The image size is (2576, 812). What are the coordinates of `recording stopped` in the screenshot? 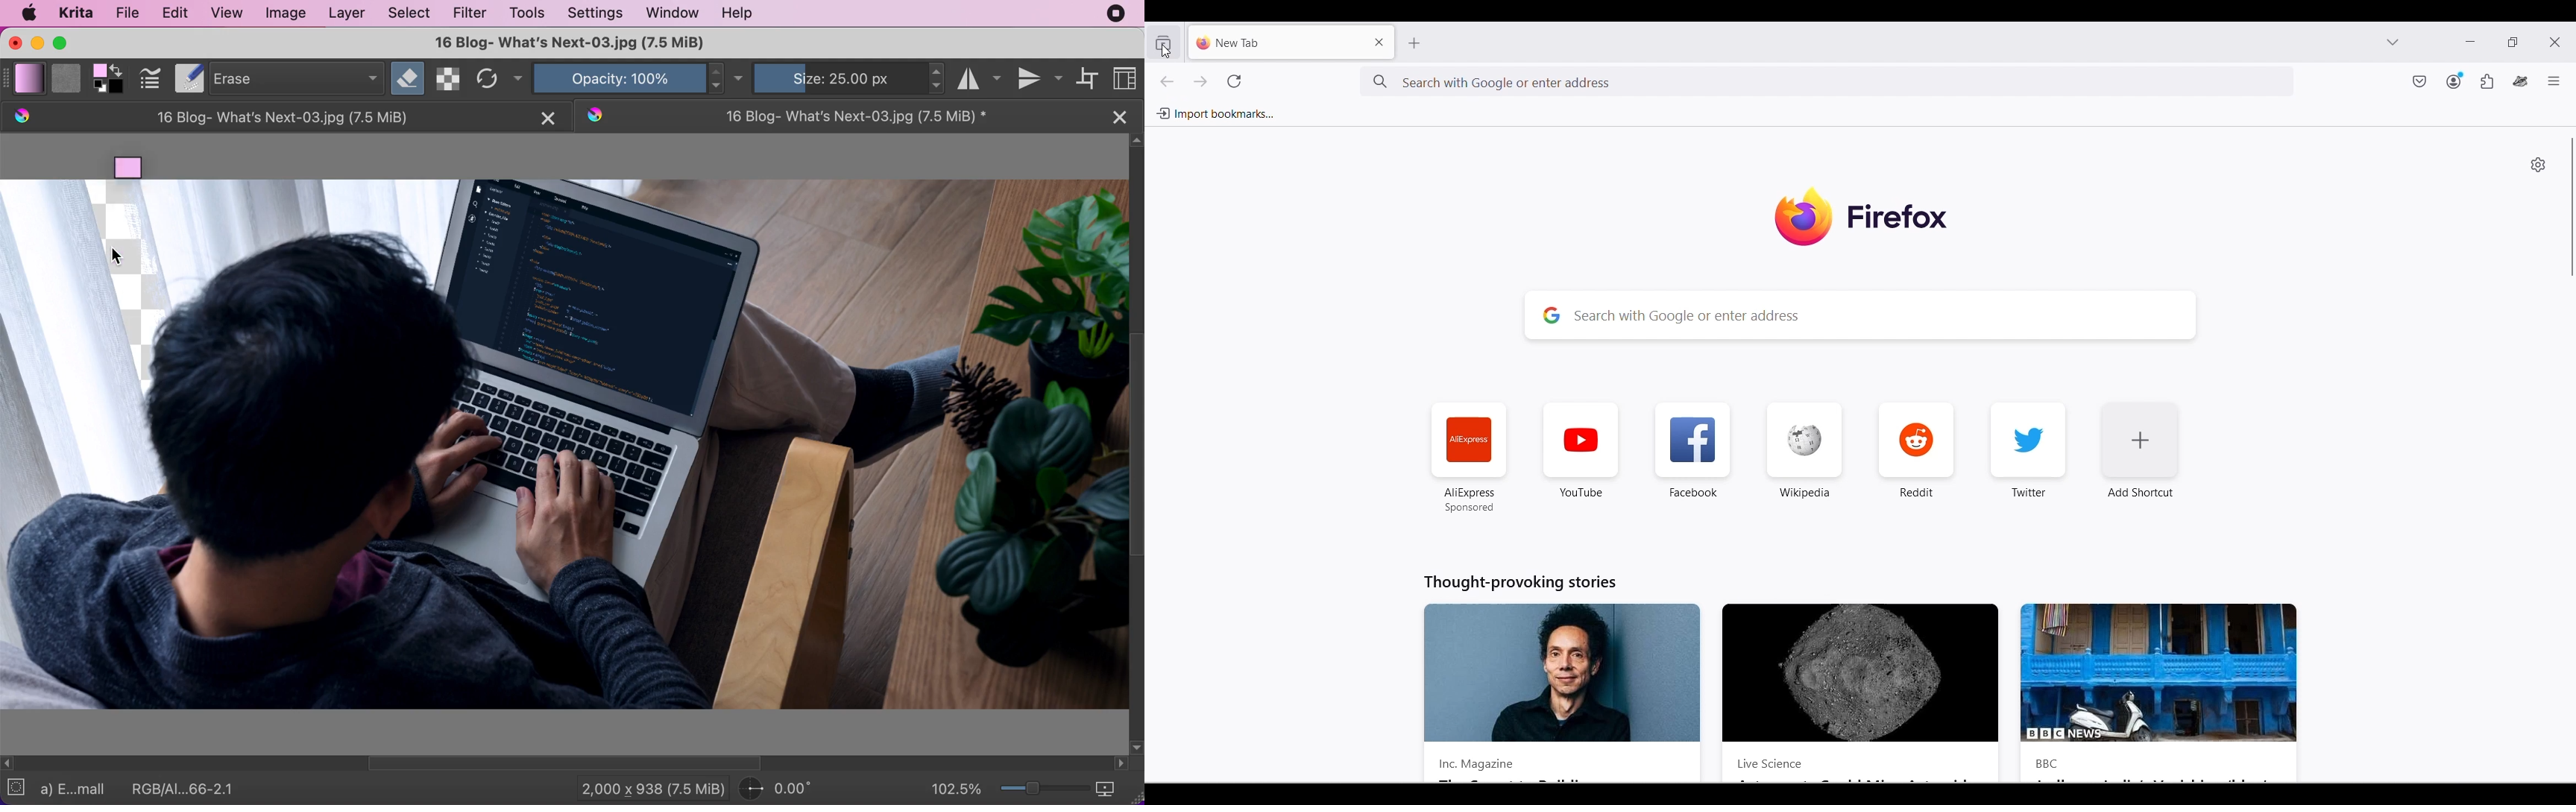 It's located at (1118, 13).